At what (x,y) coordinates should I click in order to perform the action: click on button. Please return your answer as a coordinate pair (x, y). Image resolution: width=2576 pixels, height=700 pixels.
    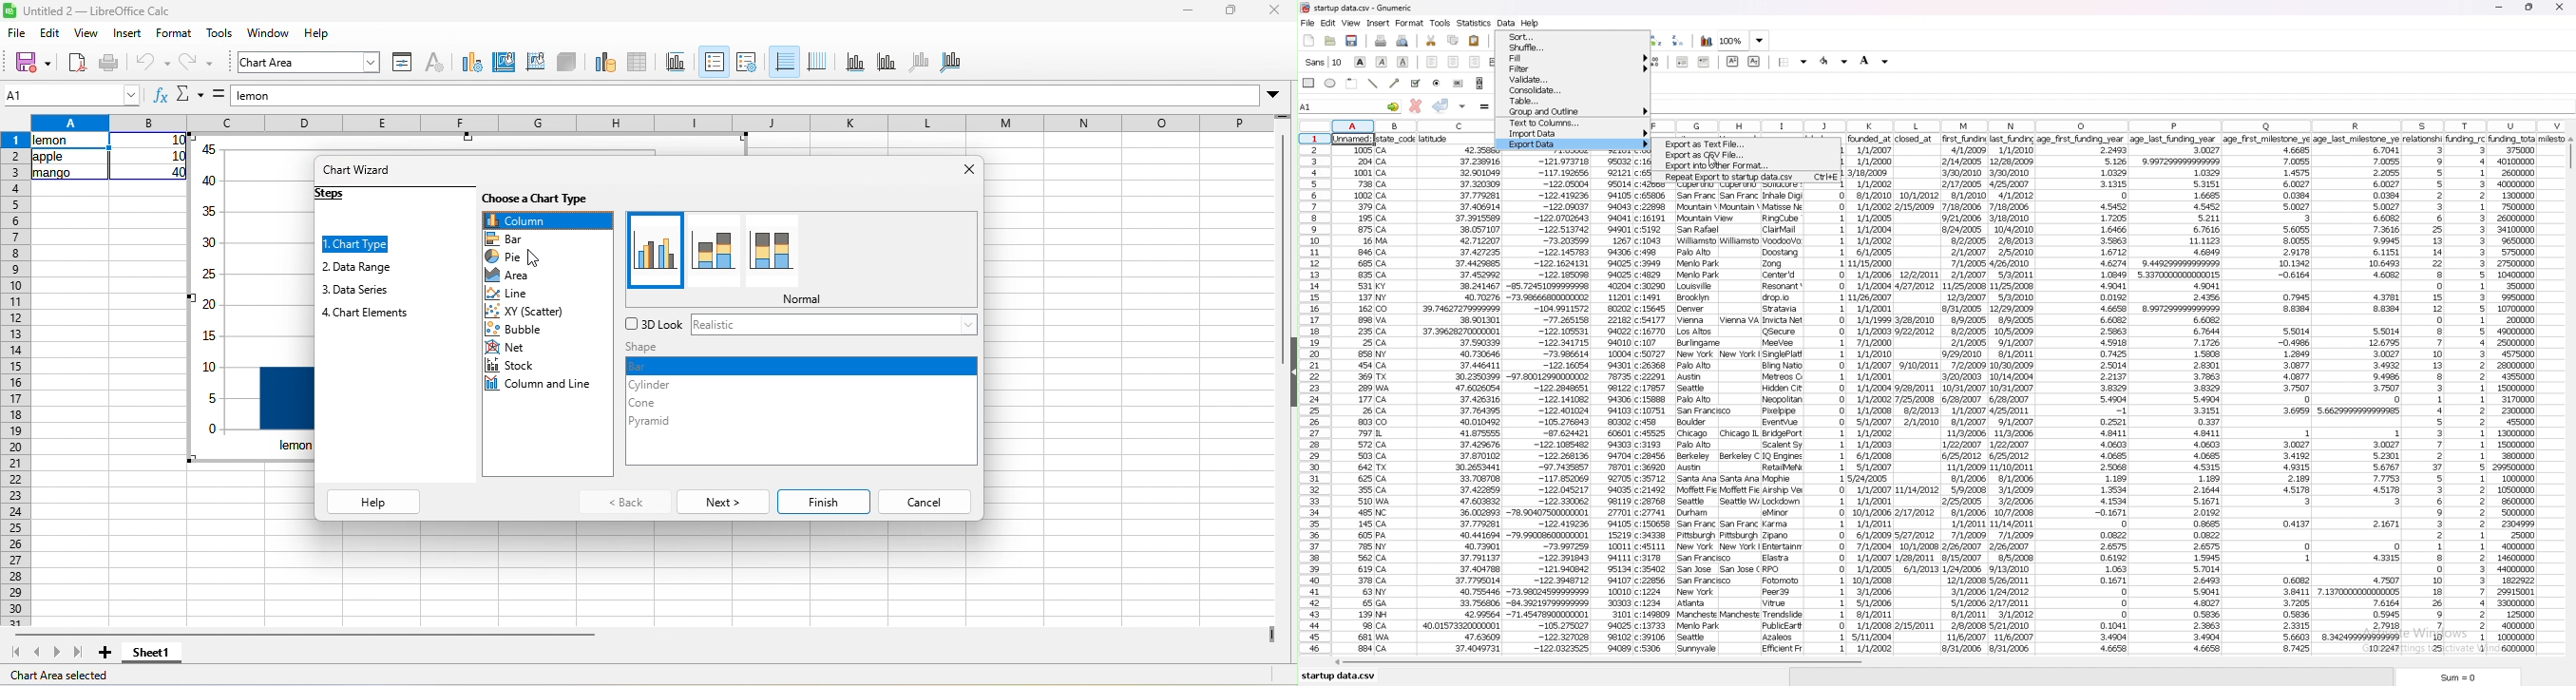
    Looking at the image, I should click on (1458, 83).